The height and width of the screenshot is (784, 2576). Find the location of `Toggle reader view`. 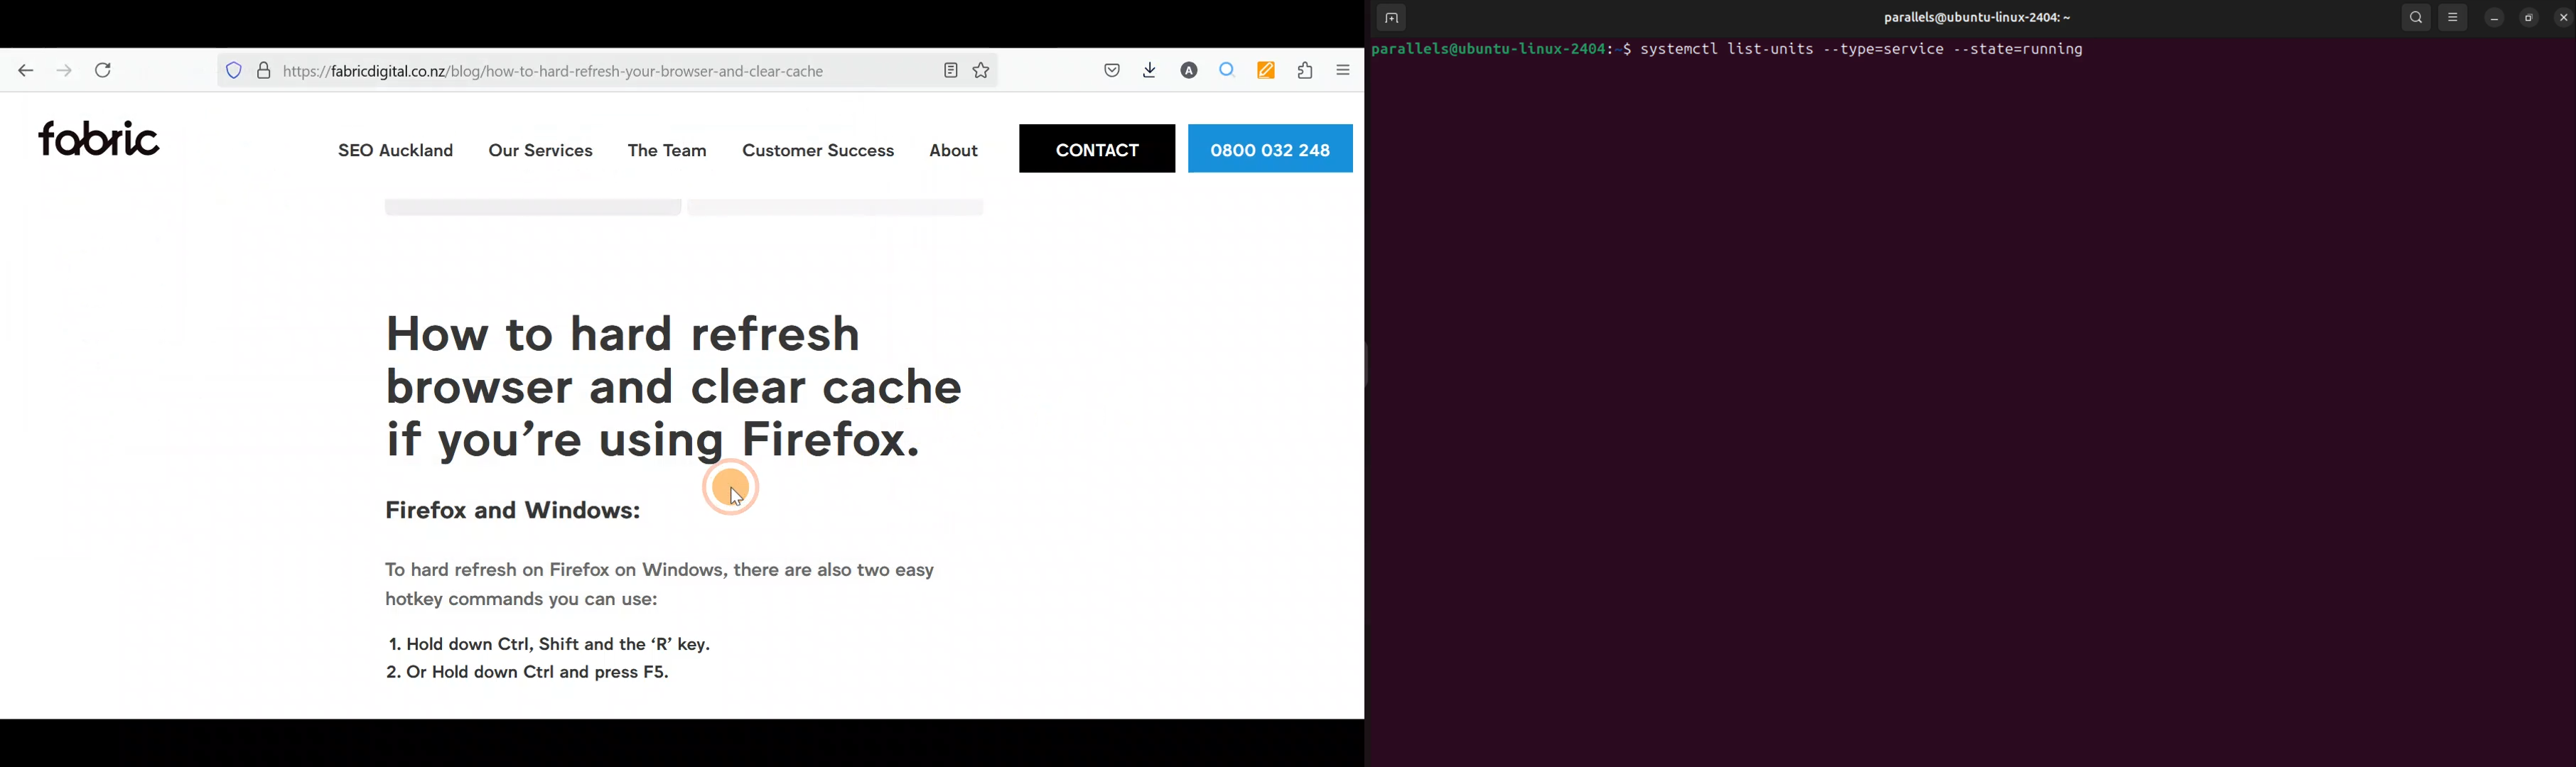

Toggle reader view is located at coordinates (954, 70).